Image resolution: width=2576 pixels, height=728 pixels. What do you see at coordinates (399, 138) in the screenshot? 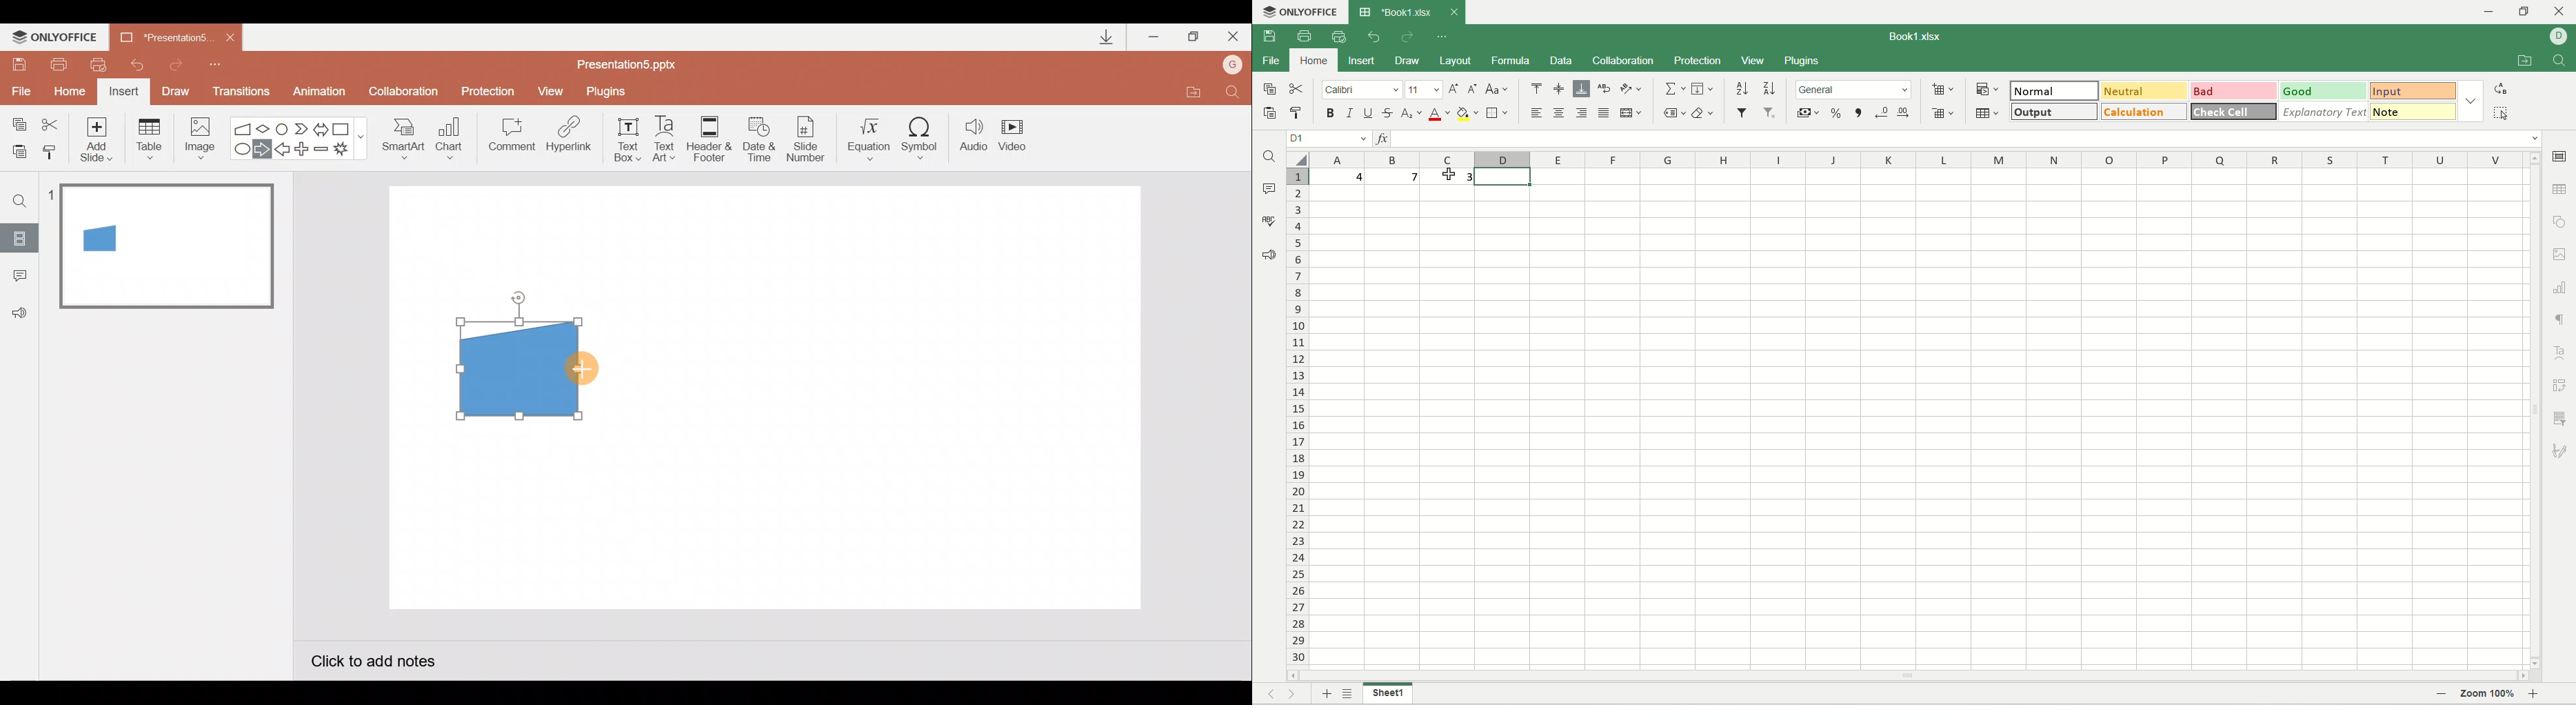
I see `SmartArt` at bounding box center [399, 138].